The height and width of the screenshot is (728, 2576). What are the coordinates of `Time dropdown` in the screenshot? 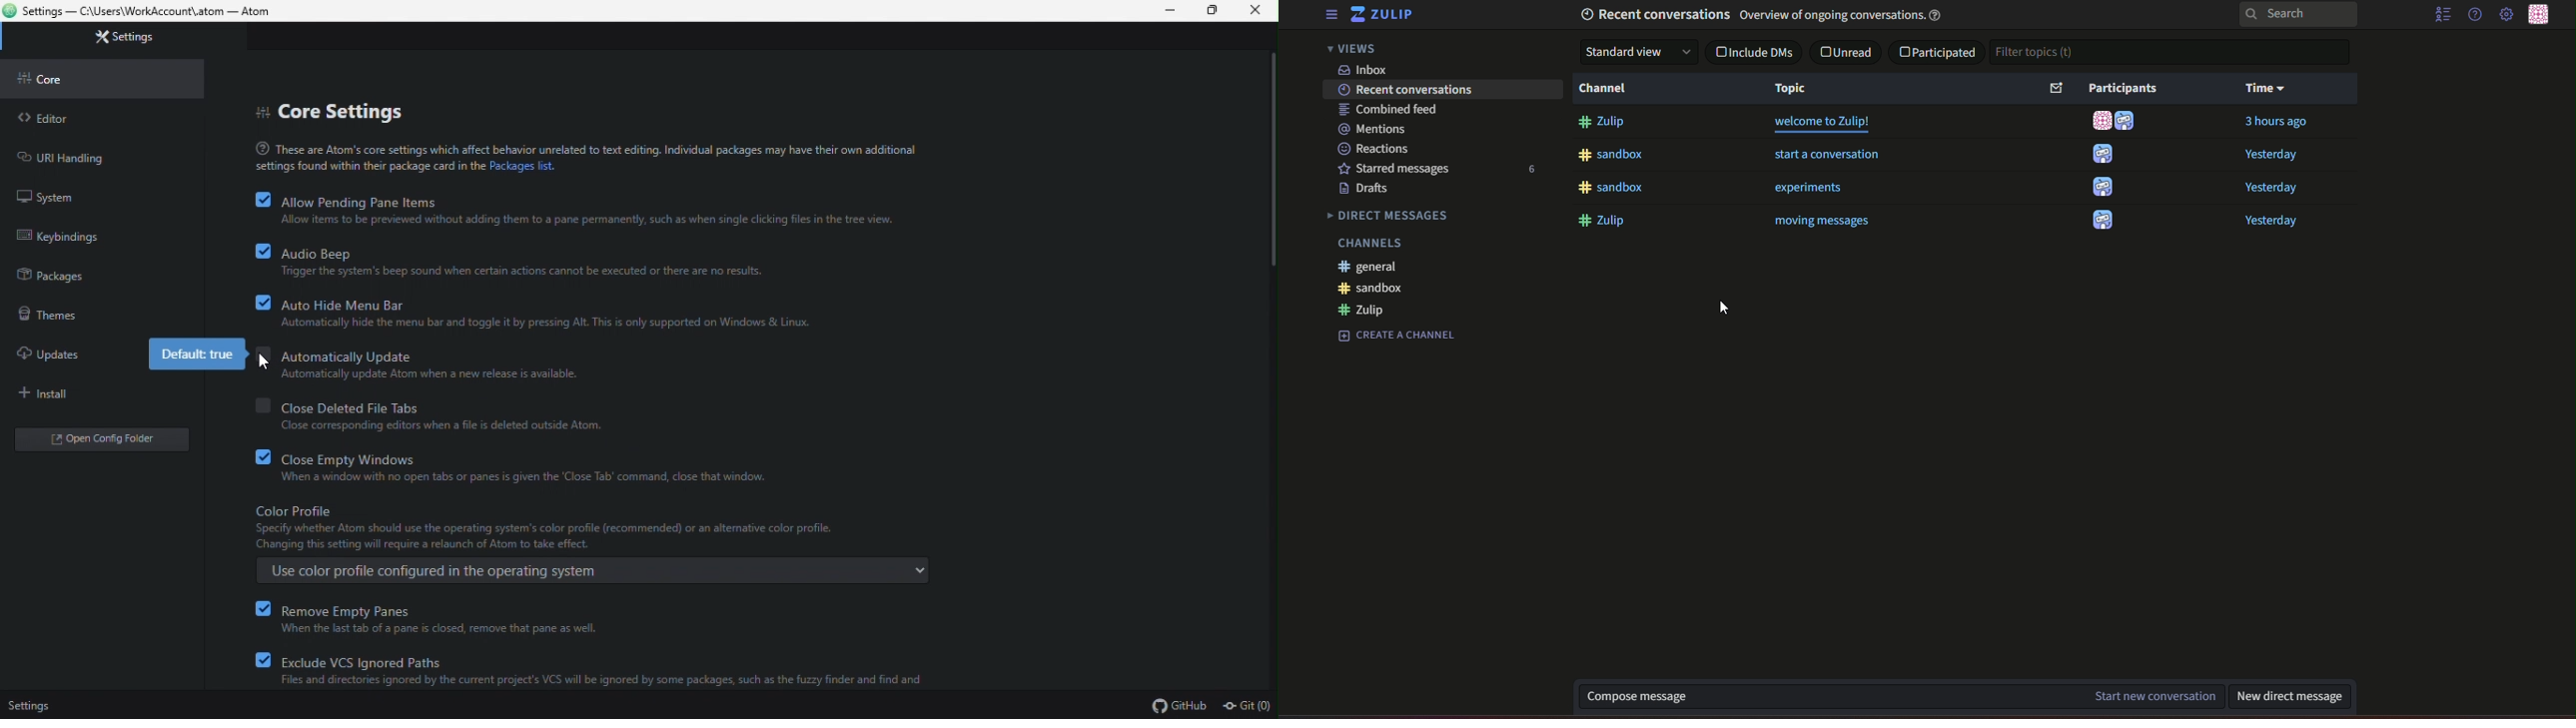 It's located at (2266, 88).